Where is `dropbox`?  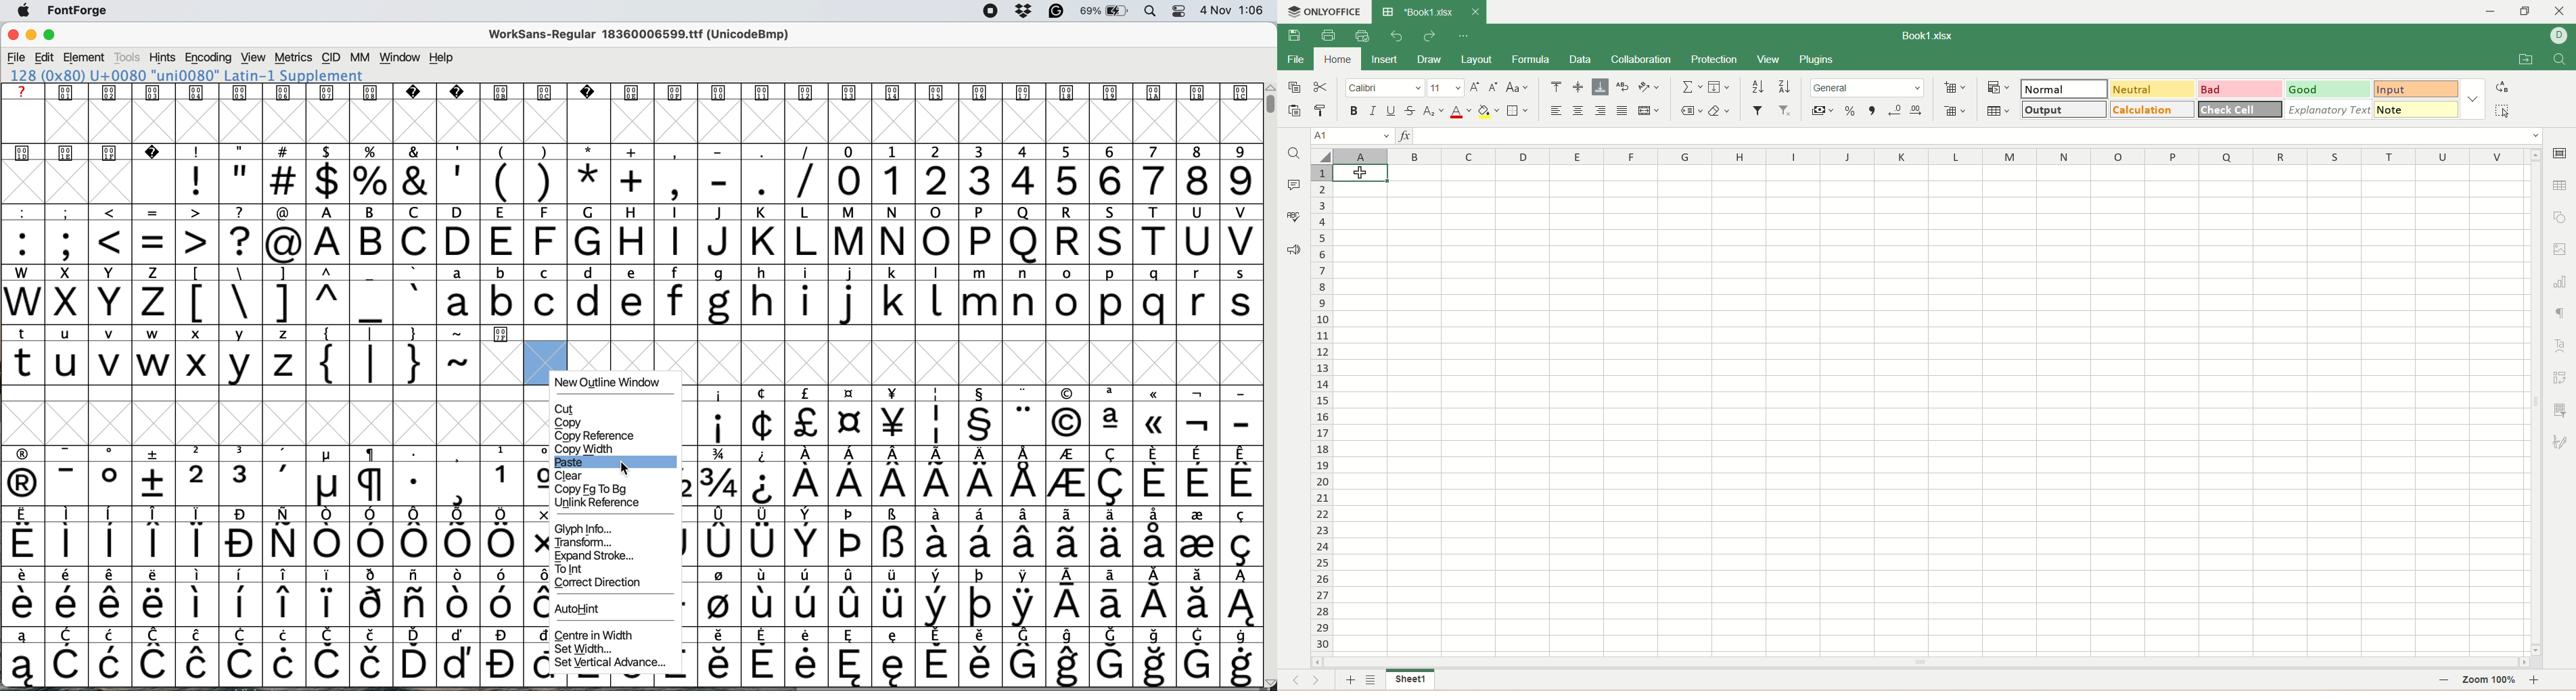 dropbox is located at coordinates (1023, 12).